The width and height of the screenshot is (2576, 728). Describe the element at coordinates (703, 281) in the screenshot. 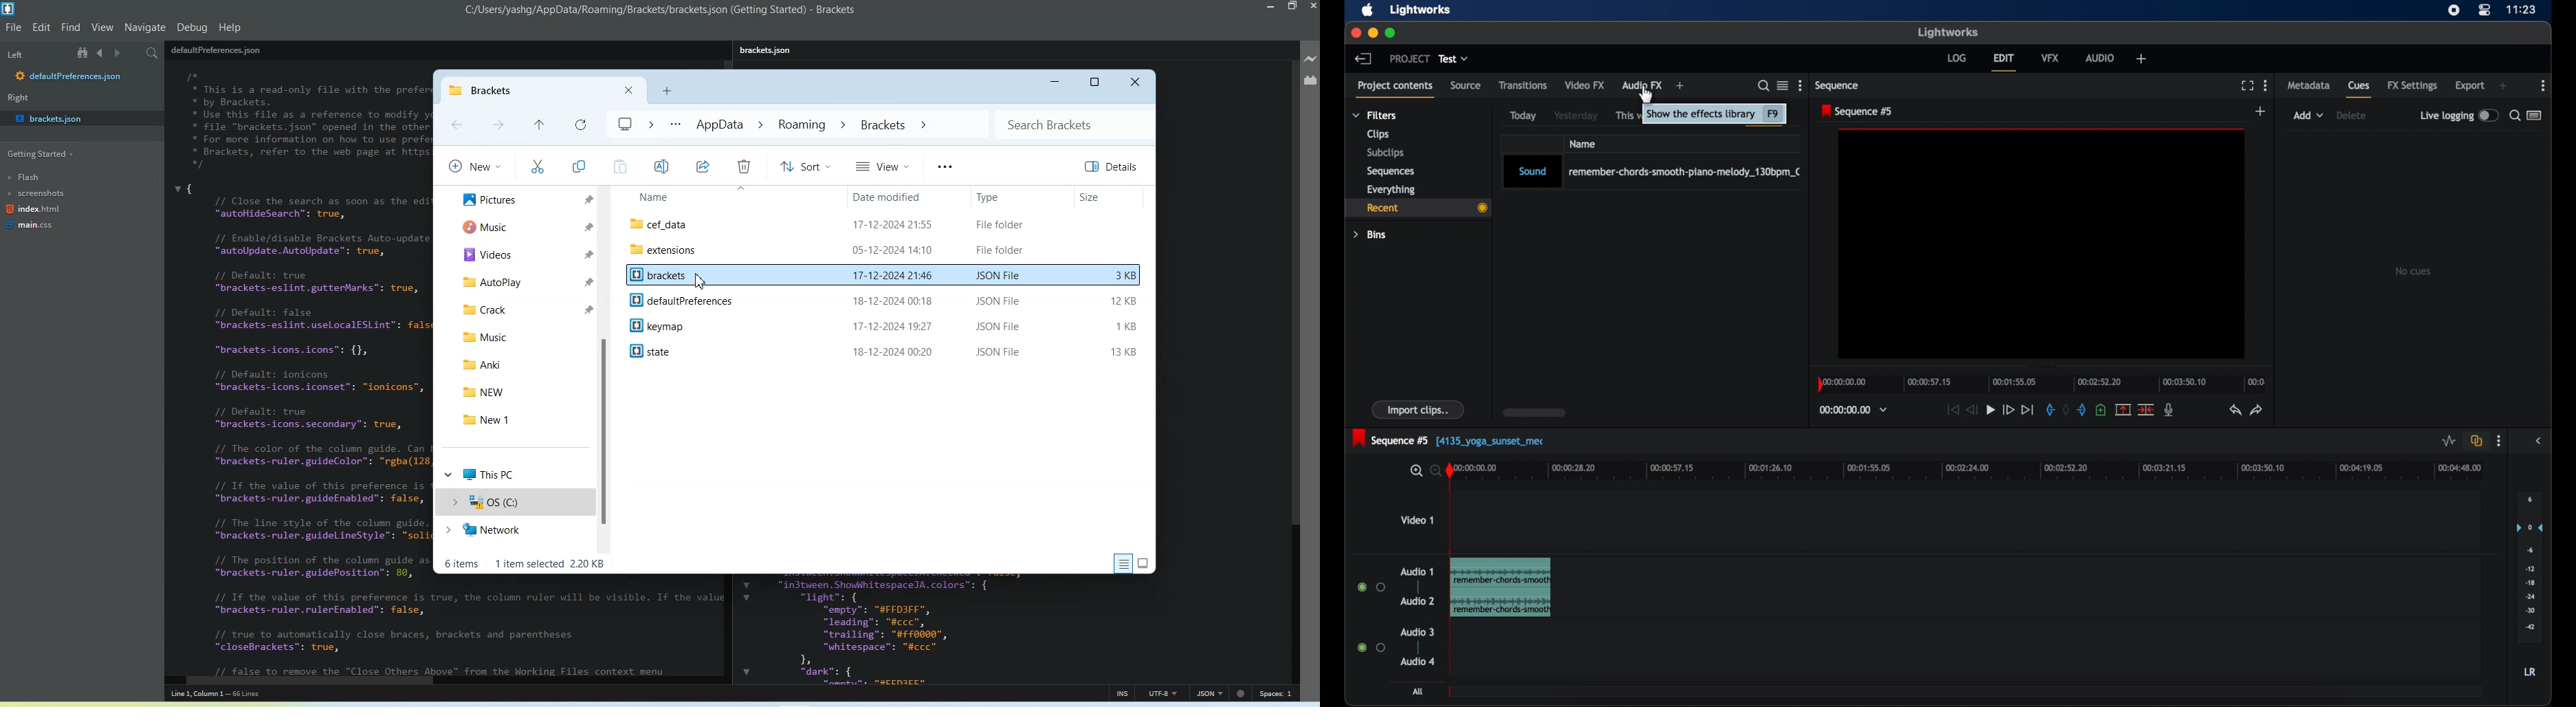

I see `cursor` at that location.